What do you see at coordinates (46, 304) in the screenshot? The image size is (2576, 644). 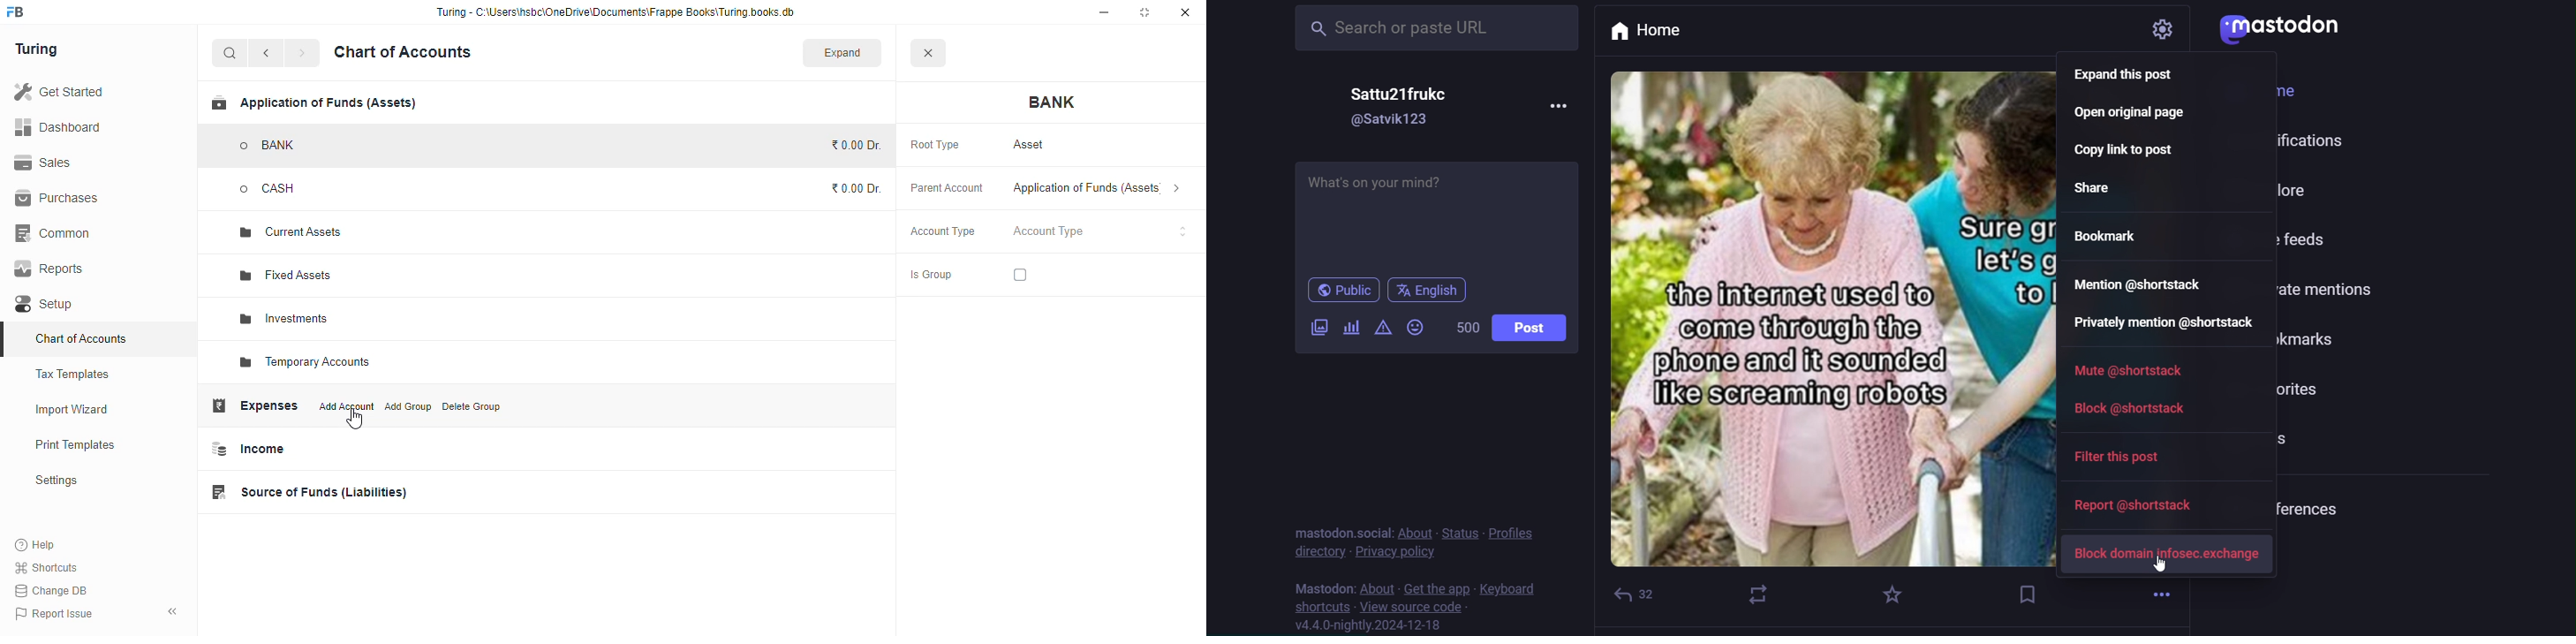 I see `setup` at bounding box center [46, 304].